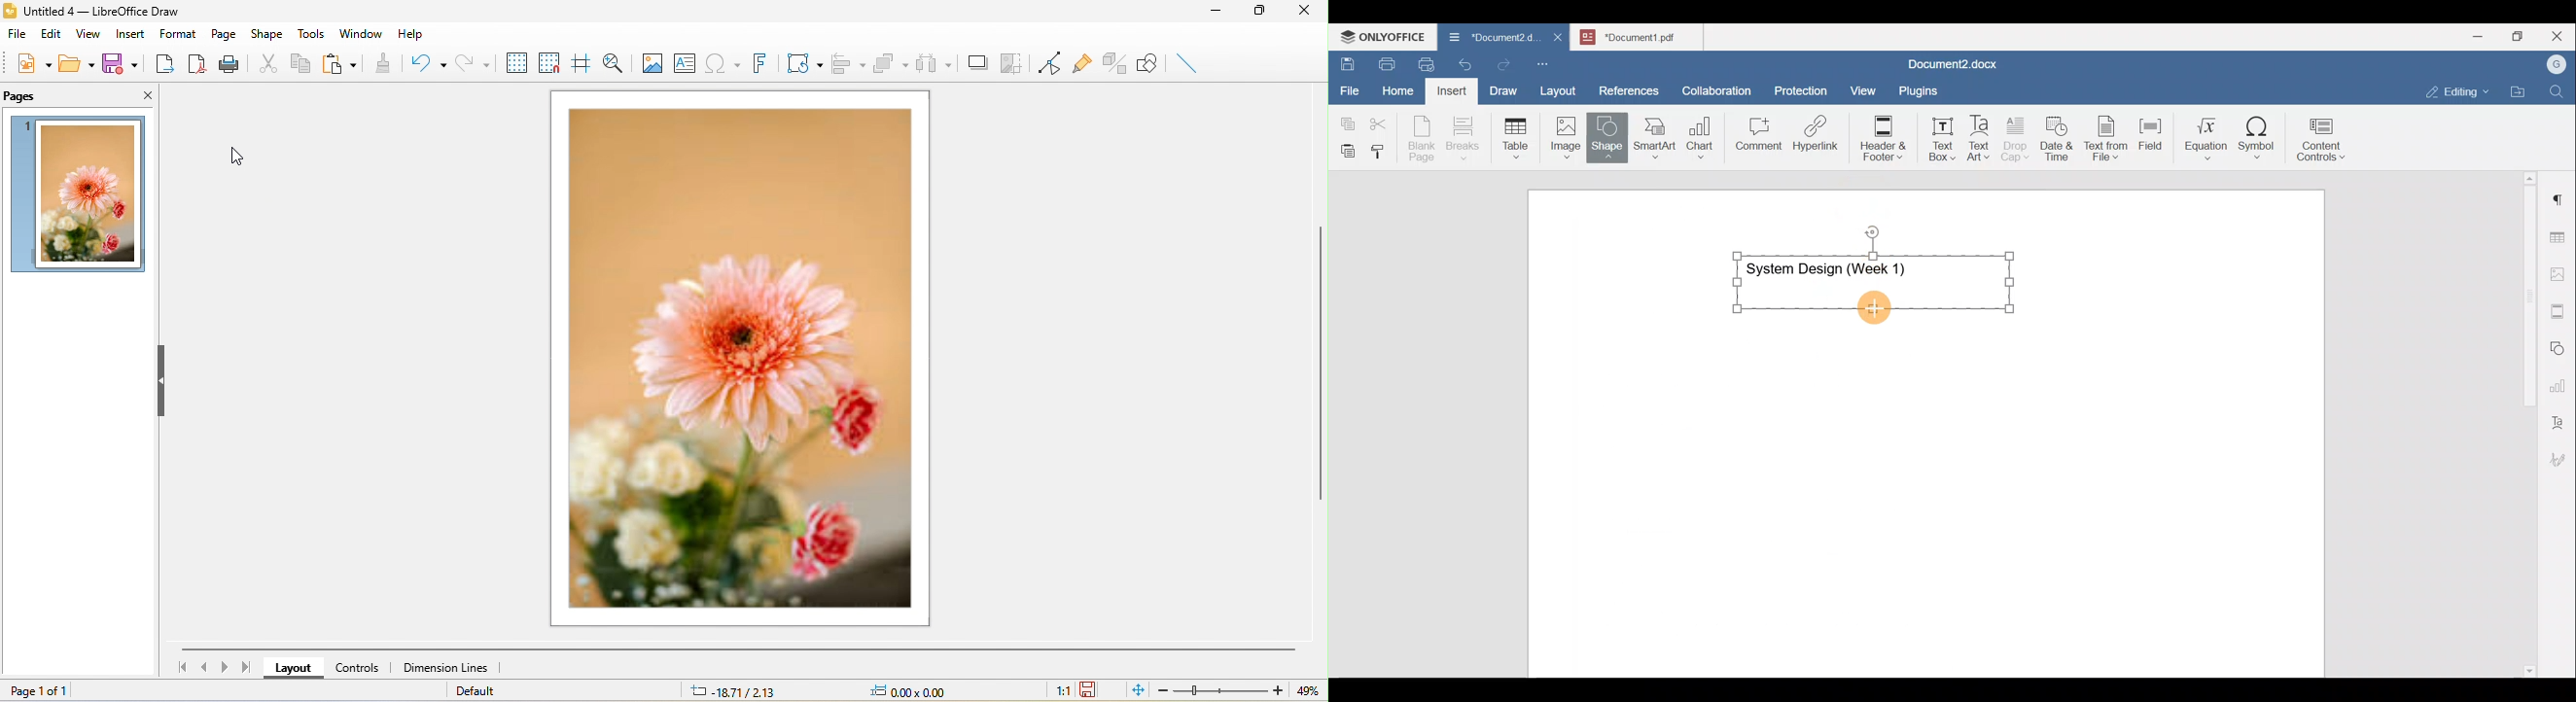 The width and height of the screenshot is (2576, 728). What do you see at coordinates (1653, 135) in the screenshot?
I see `SmartArt` at bounding box center [1653, 135].